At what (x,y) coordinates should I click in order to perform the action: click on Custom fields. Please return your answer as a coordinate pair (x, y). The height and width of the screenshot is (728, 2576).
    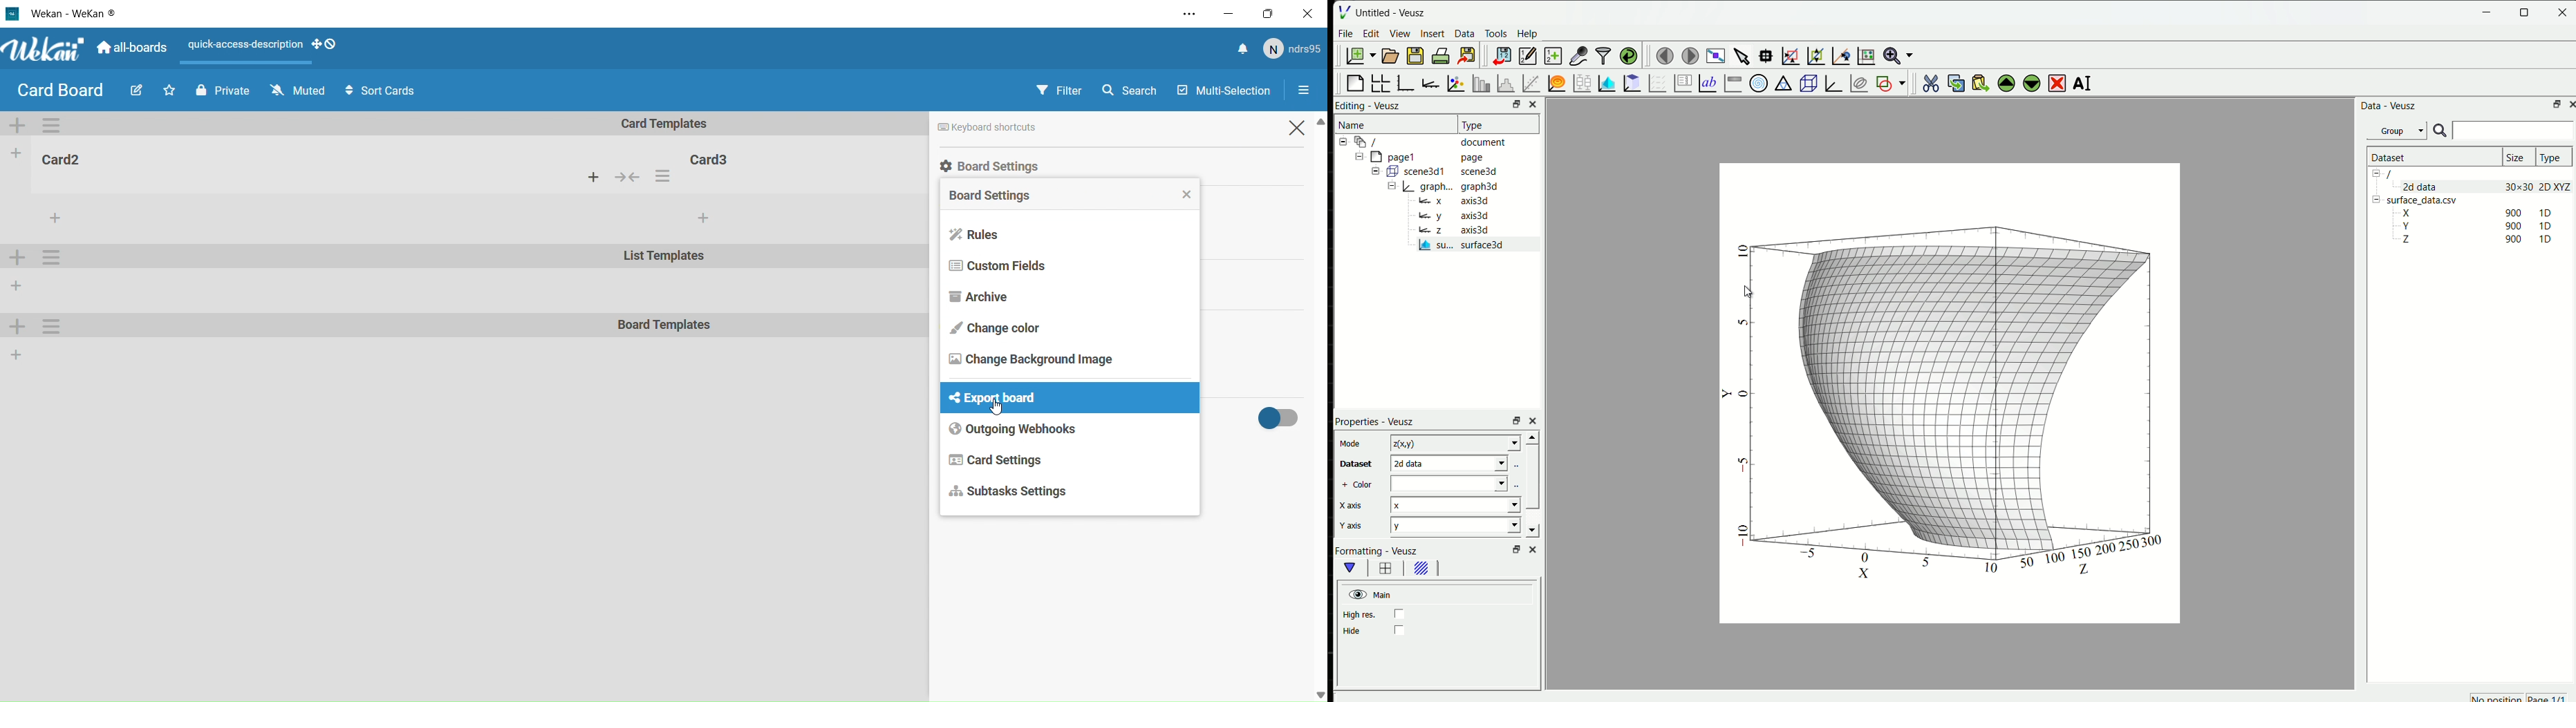
    Looking at the image, I should click on (1013, 267).